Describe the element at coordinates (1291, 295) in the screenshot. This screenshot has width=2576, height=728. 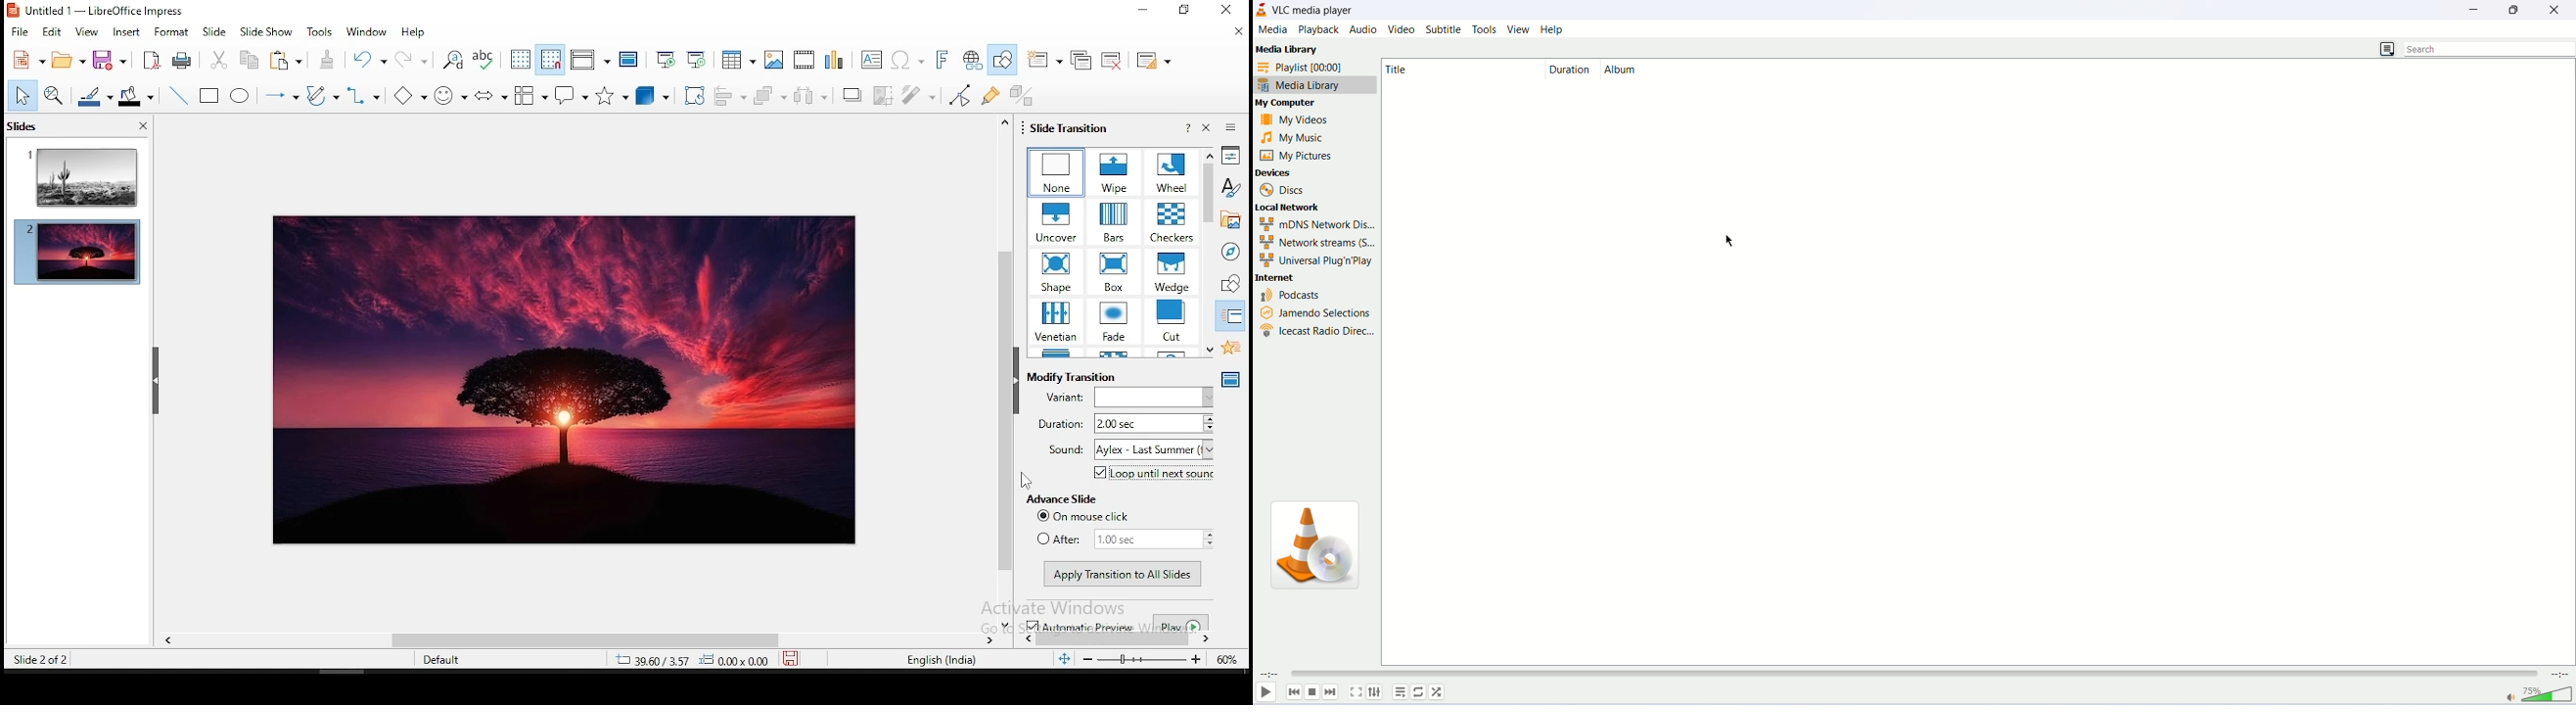
I see `podcasts` at that location.